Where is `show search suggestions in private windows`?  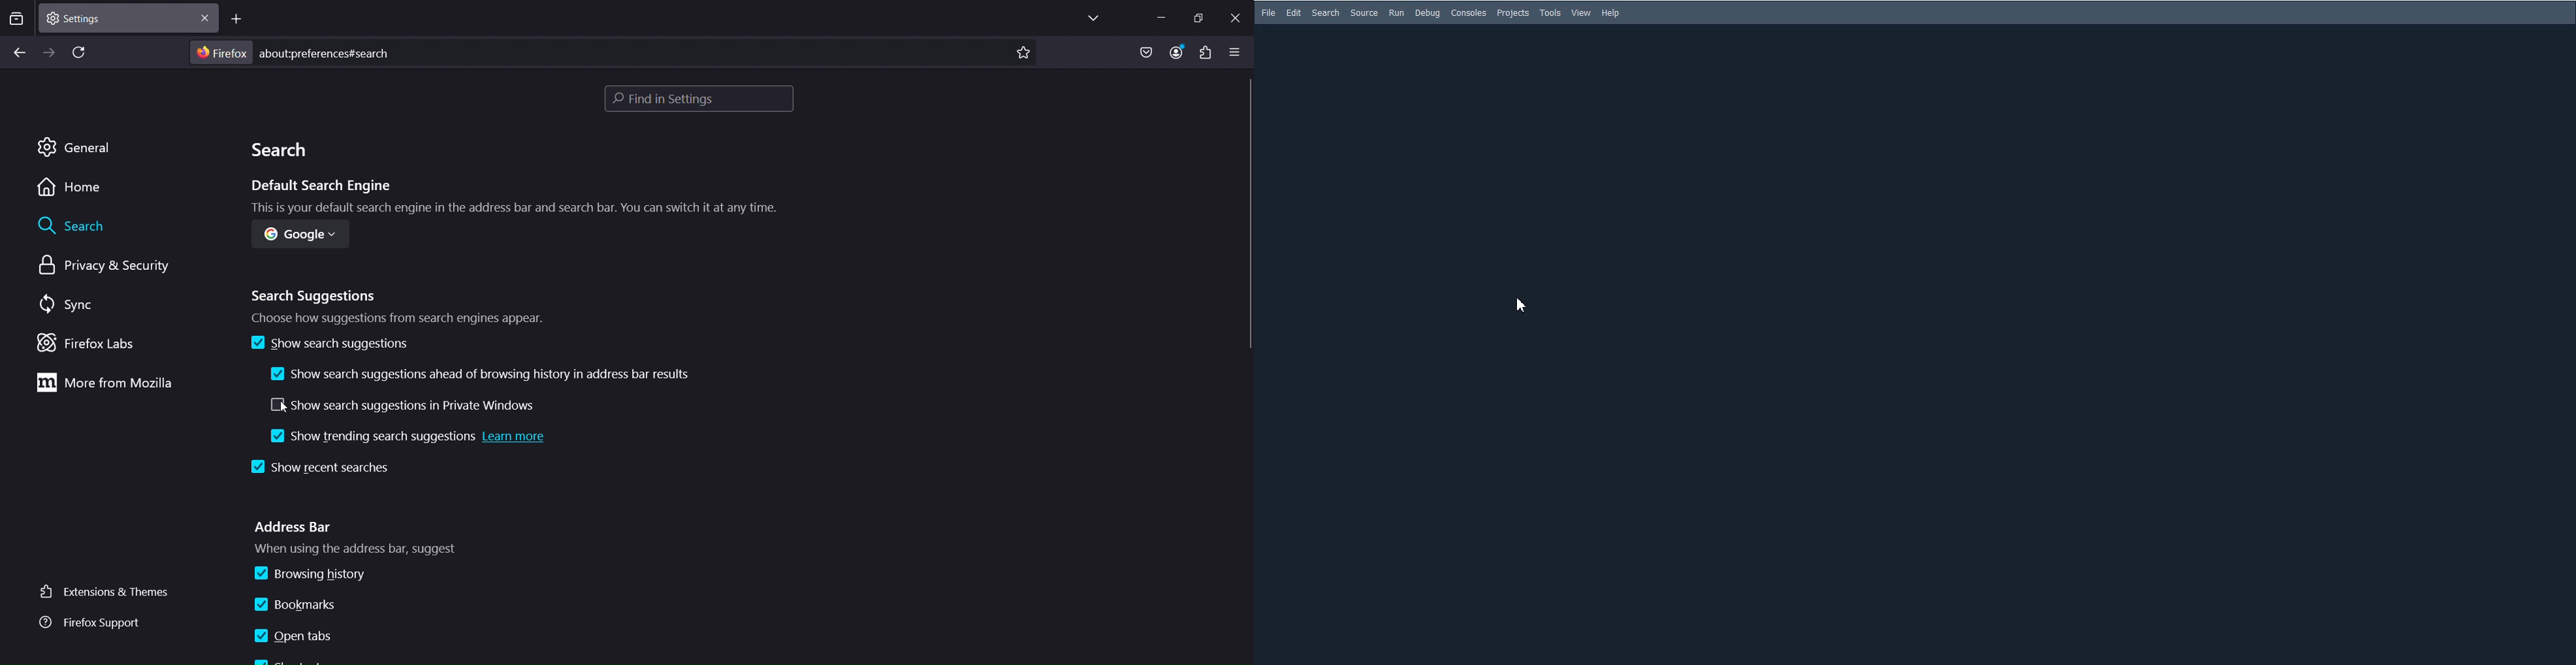
show search suggestions in private windows is located at coordinates (399, 404).